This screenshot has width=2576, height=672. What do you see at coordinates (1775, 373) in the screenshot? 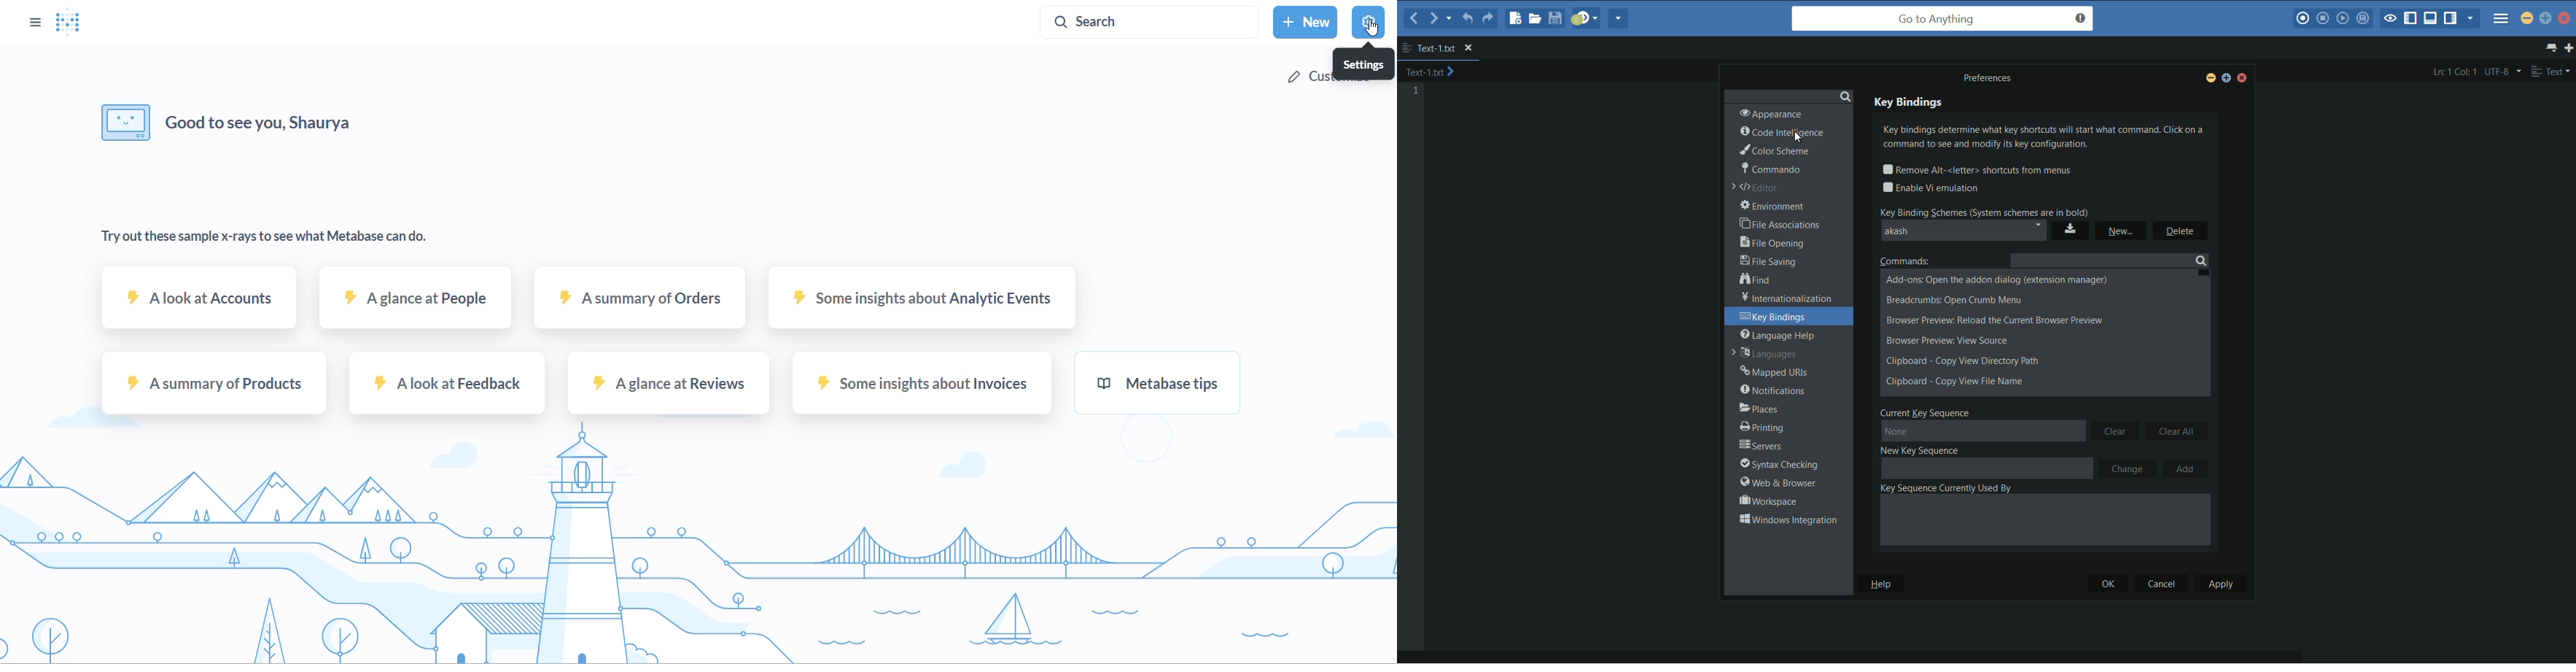
I see `mapped urls` at bounding box center [1775, 373].